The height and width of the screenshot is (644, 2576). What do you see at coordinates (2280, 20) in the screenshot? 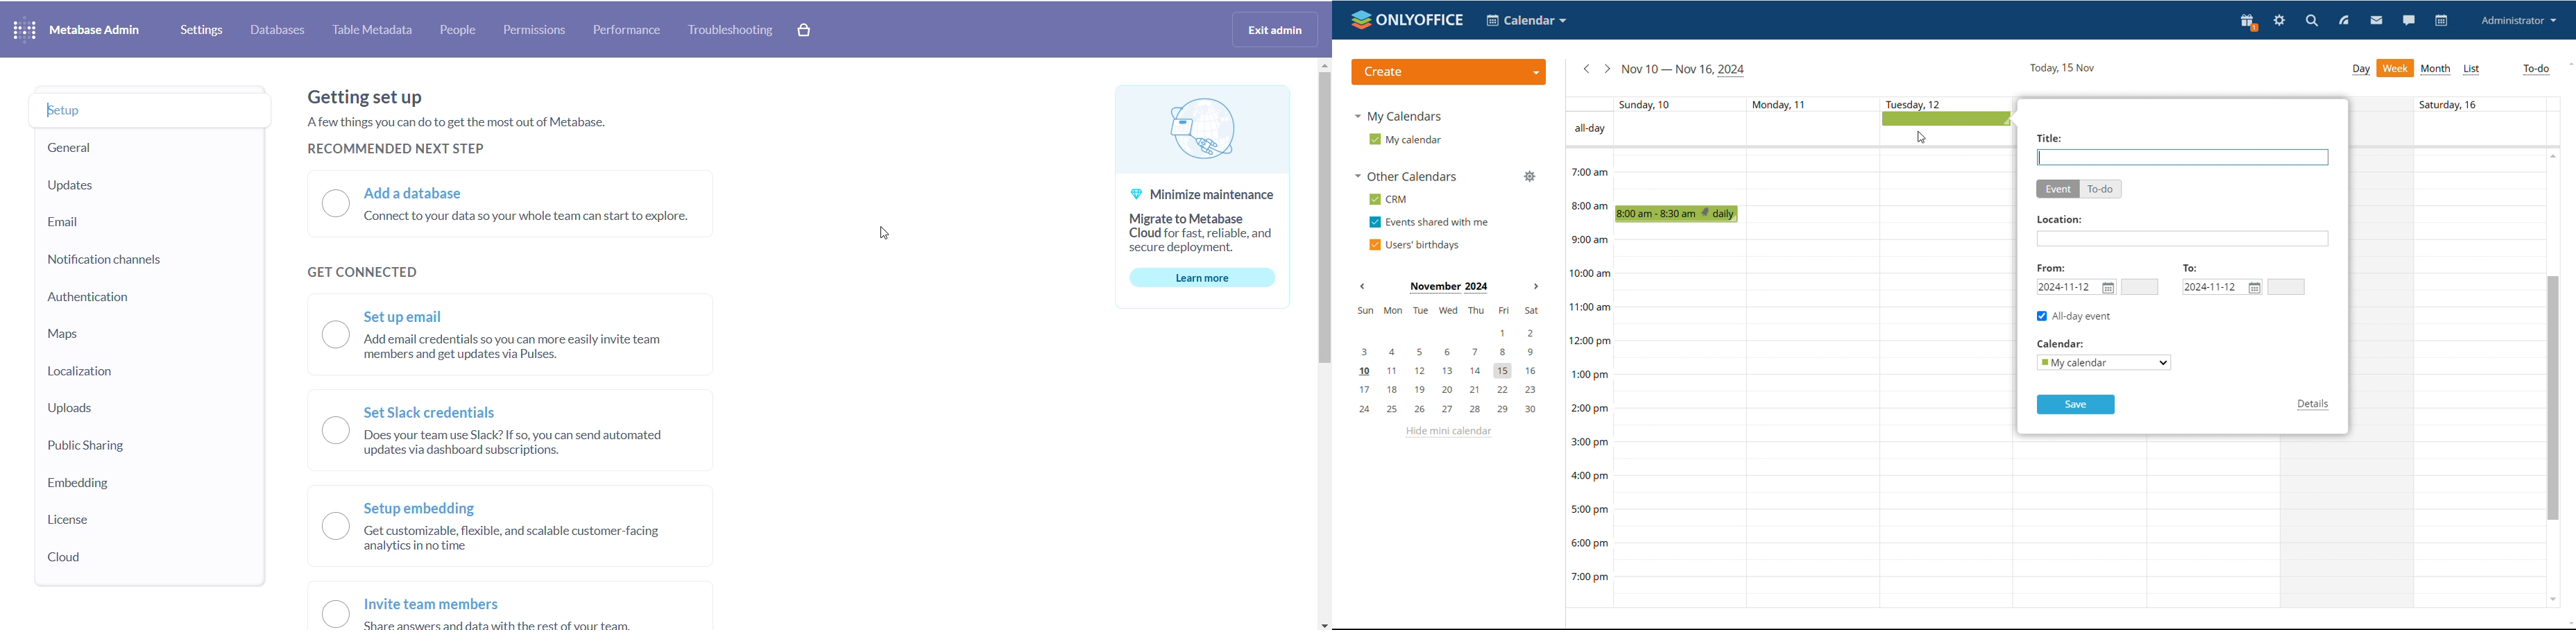
I see `settings` at bounding box center [2280, 20].